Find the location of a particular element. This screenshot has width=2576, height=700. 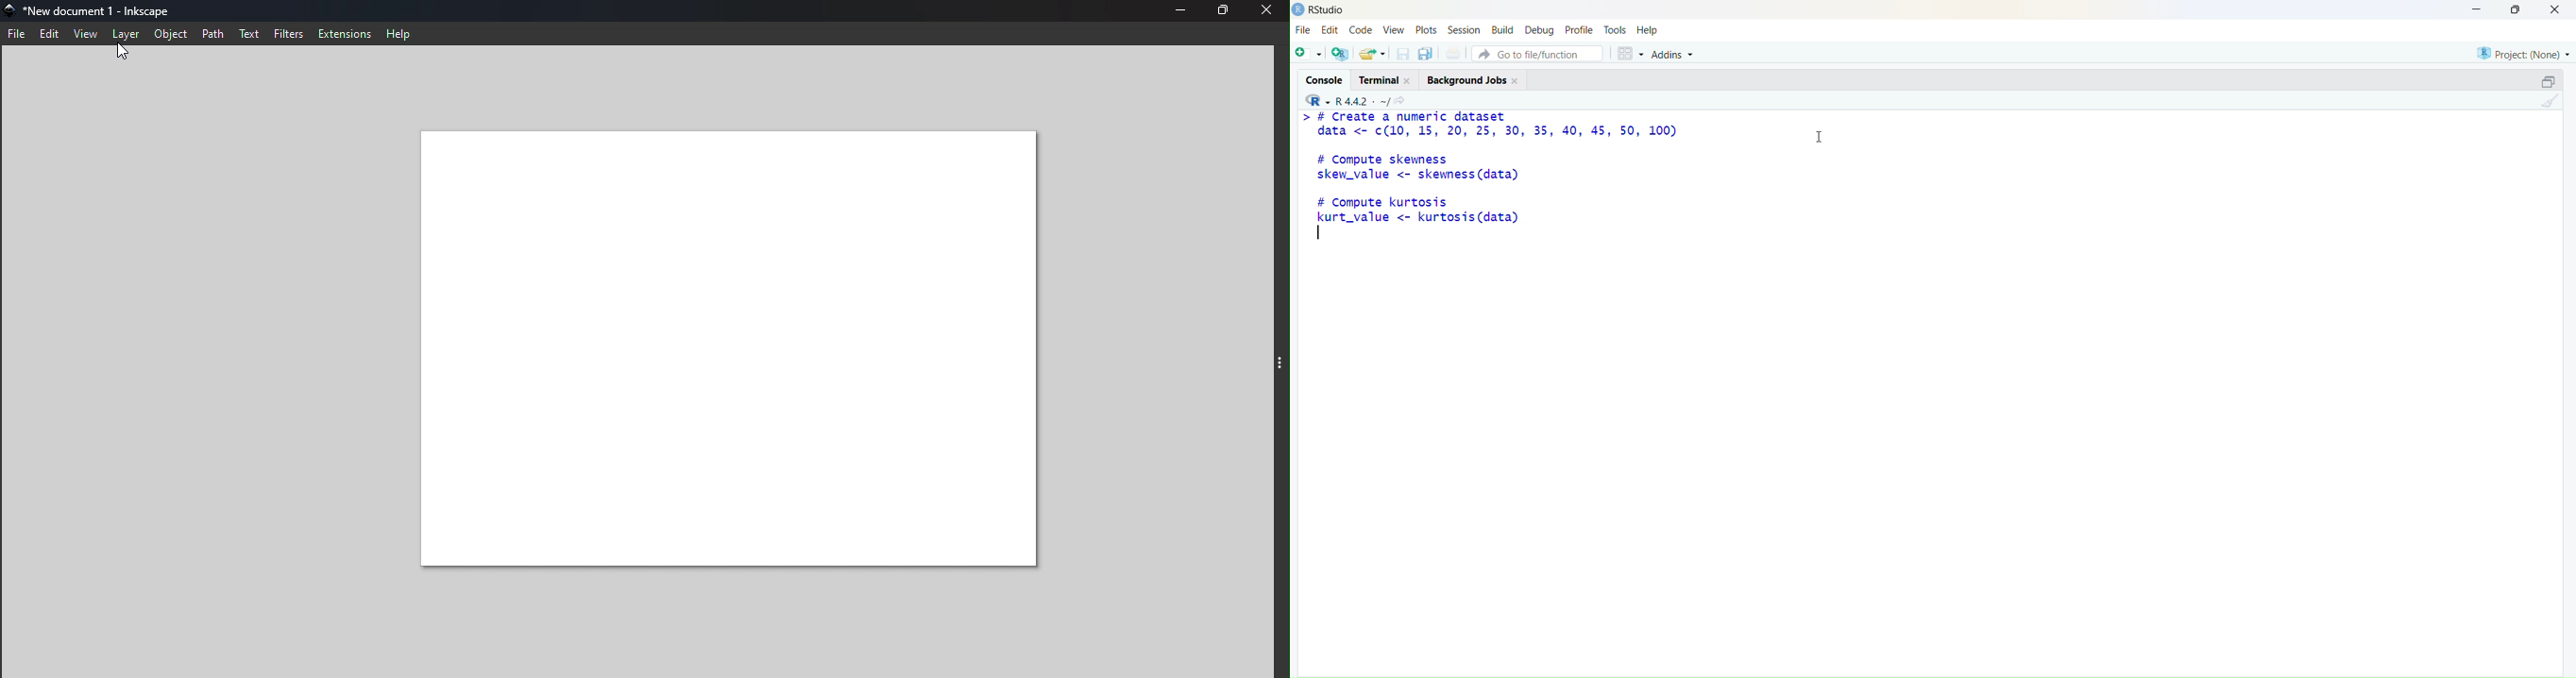

Tools is located at coordinates (1615, 27).